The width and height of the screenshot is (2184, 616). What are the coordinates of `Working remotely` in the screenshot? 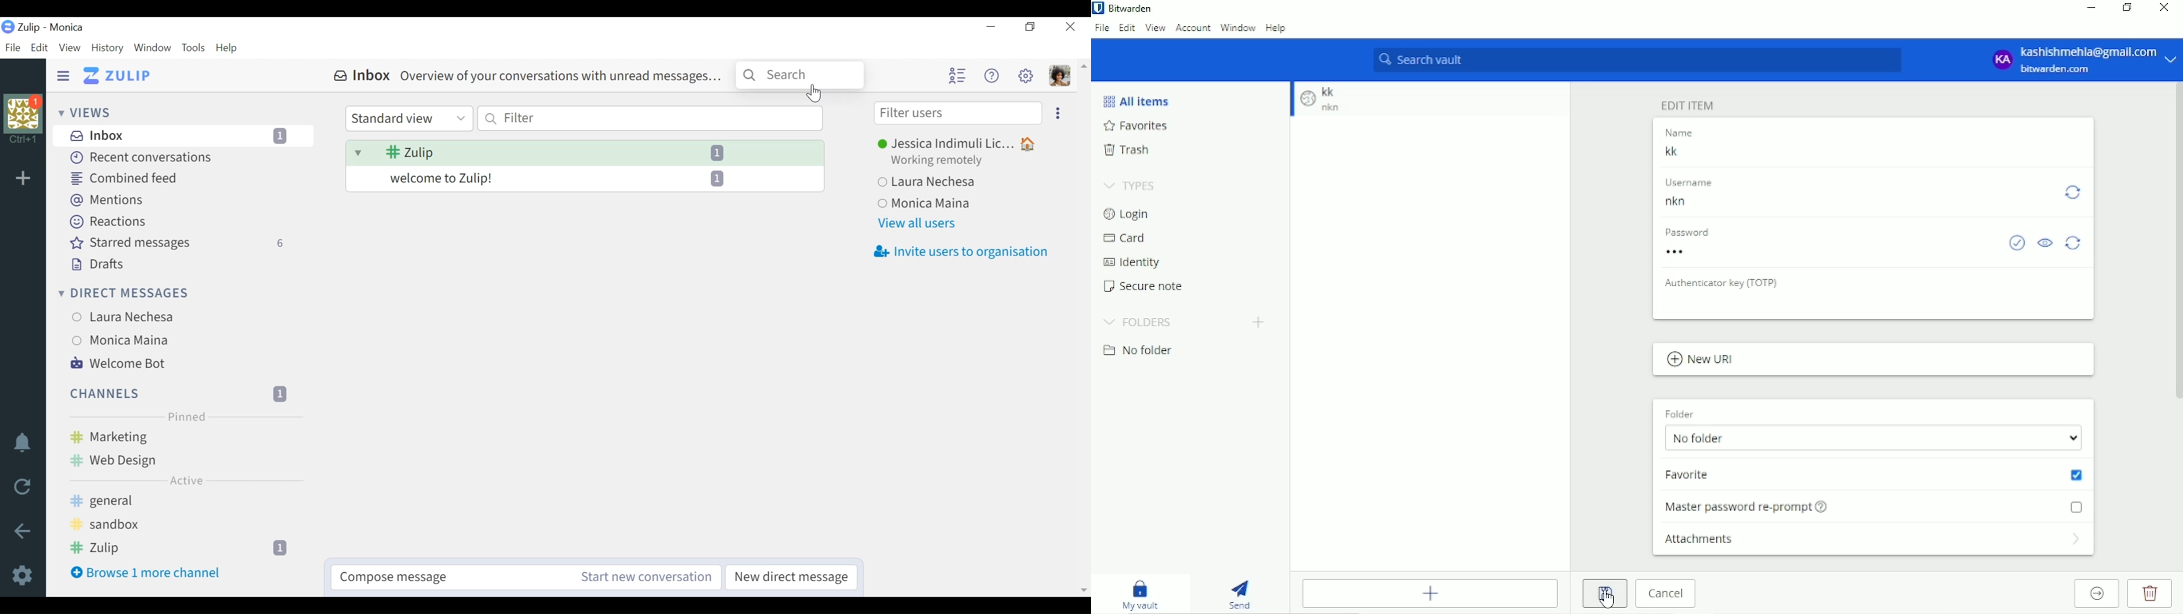 It's located at (944, 160).